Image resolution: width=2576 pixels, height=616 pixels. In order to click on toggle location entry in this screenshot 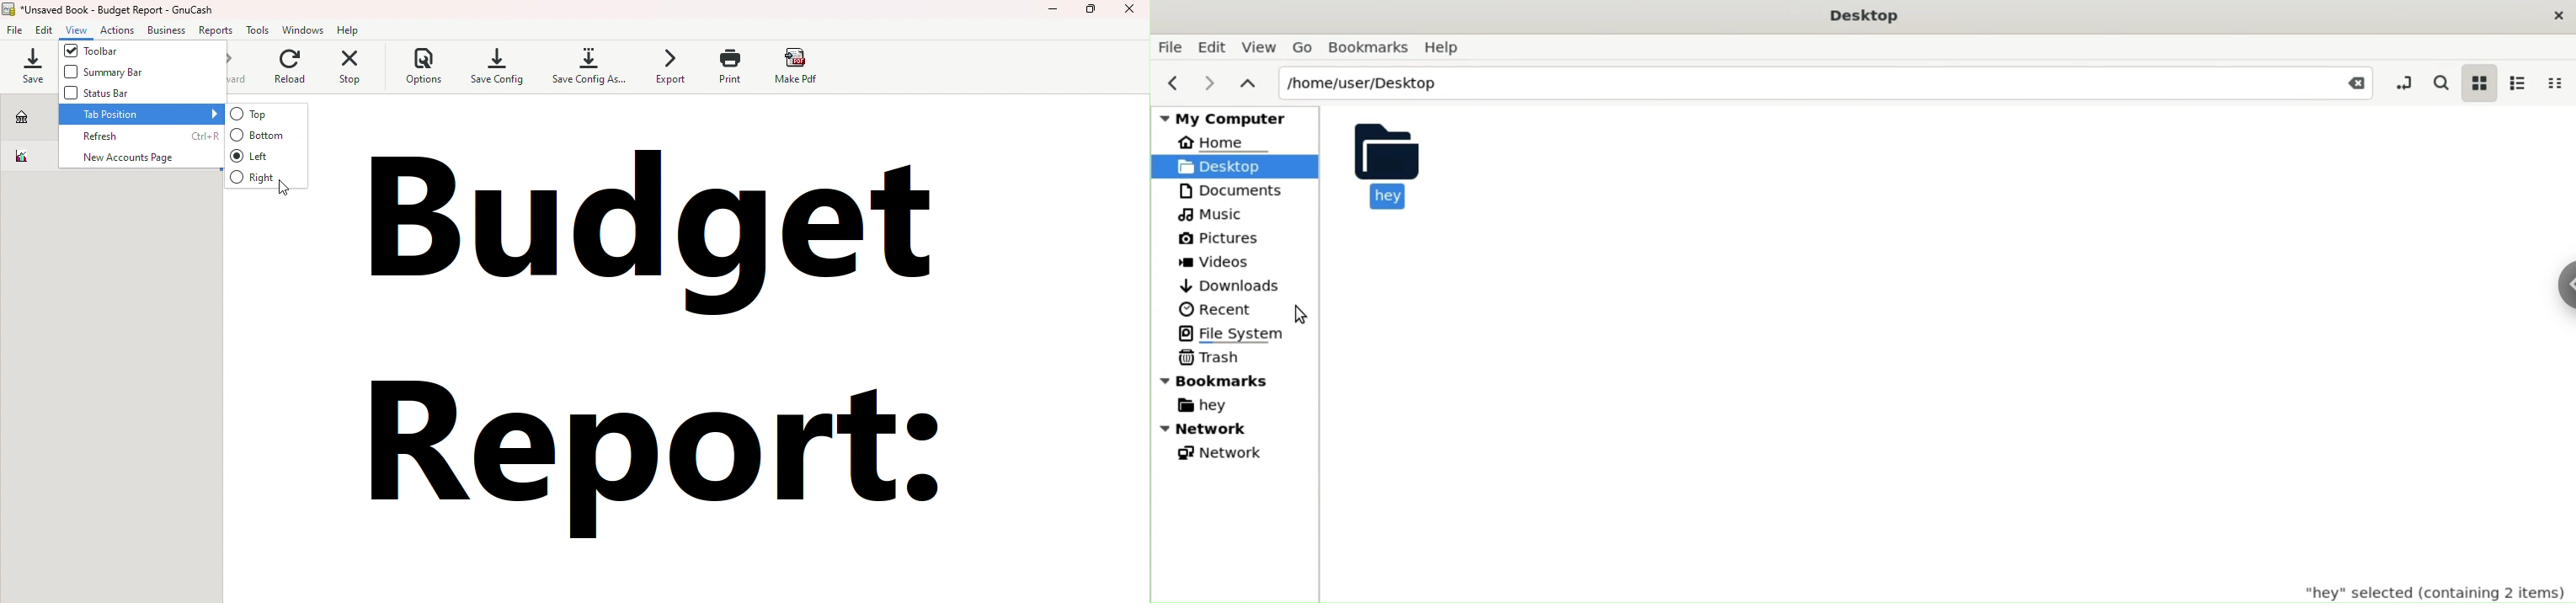, I will do `click(2400, 80)`.